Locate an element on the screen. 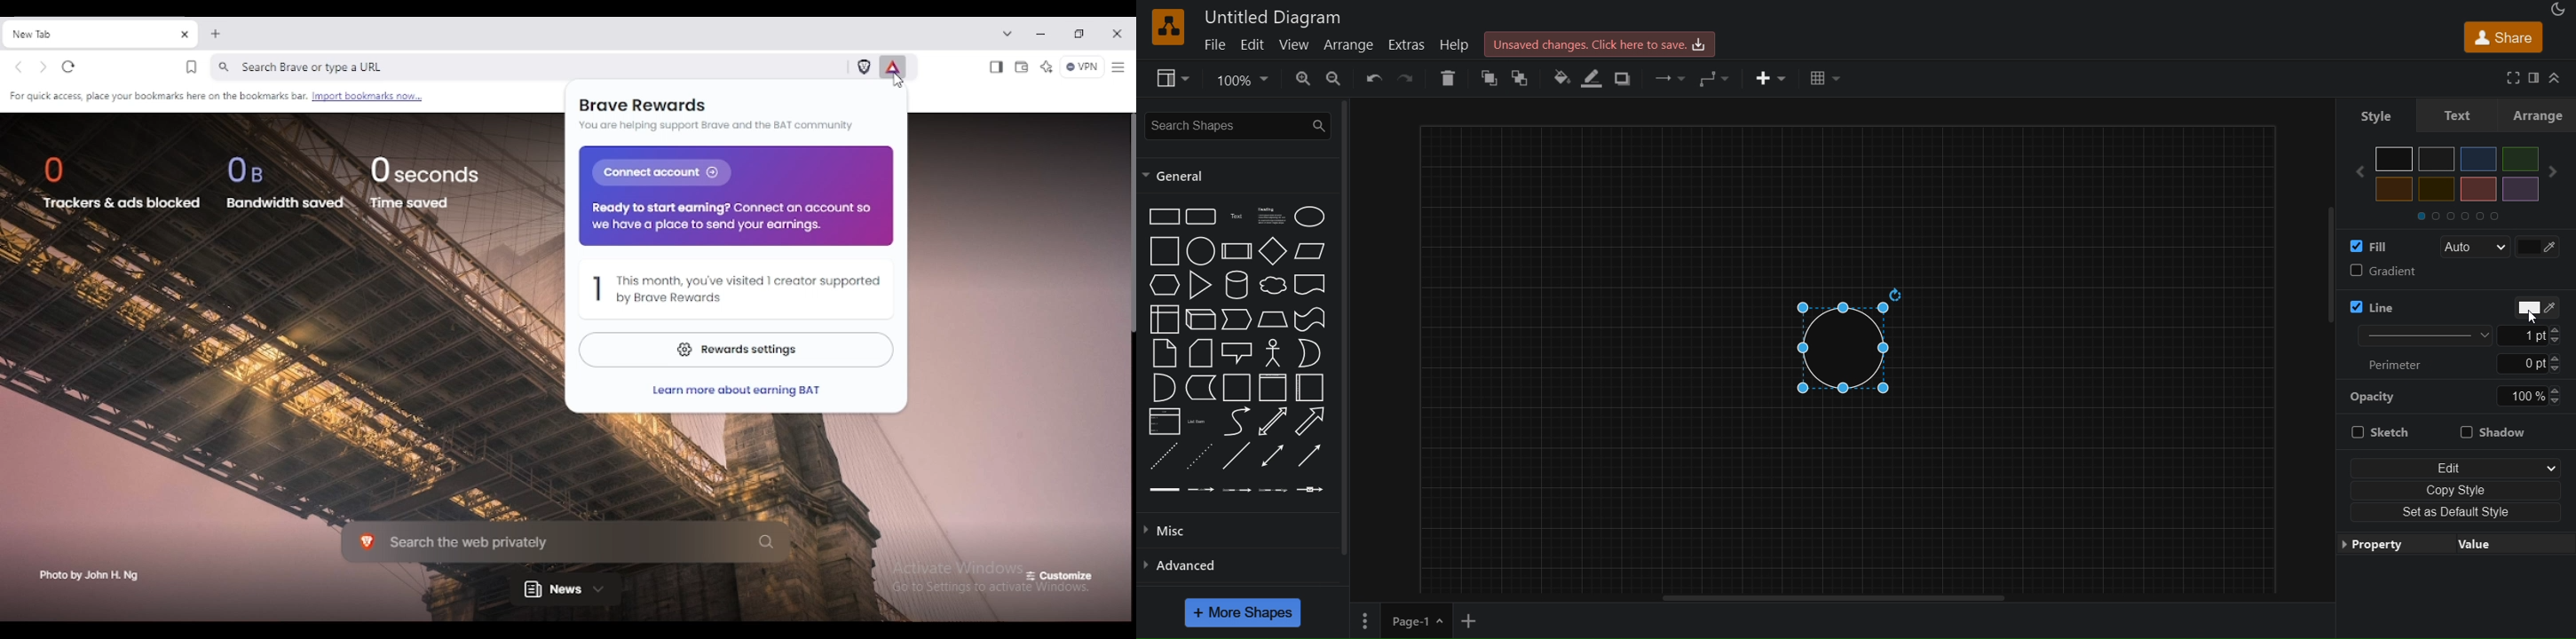  list is located at coordinates (1163, 423).